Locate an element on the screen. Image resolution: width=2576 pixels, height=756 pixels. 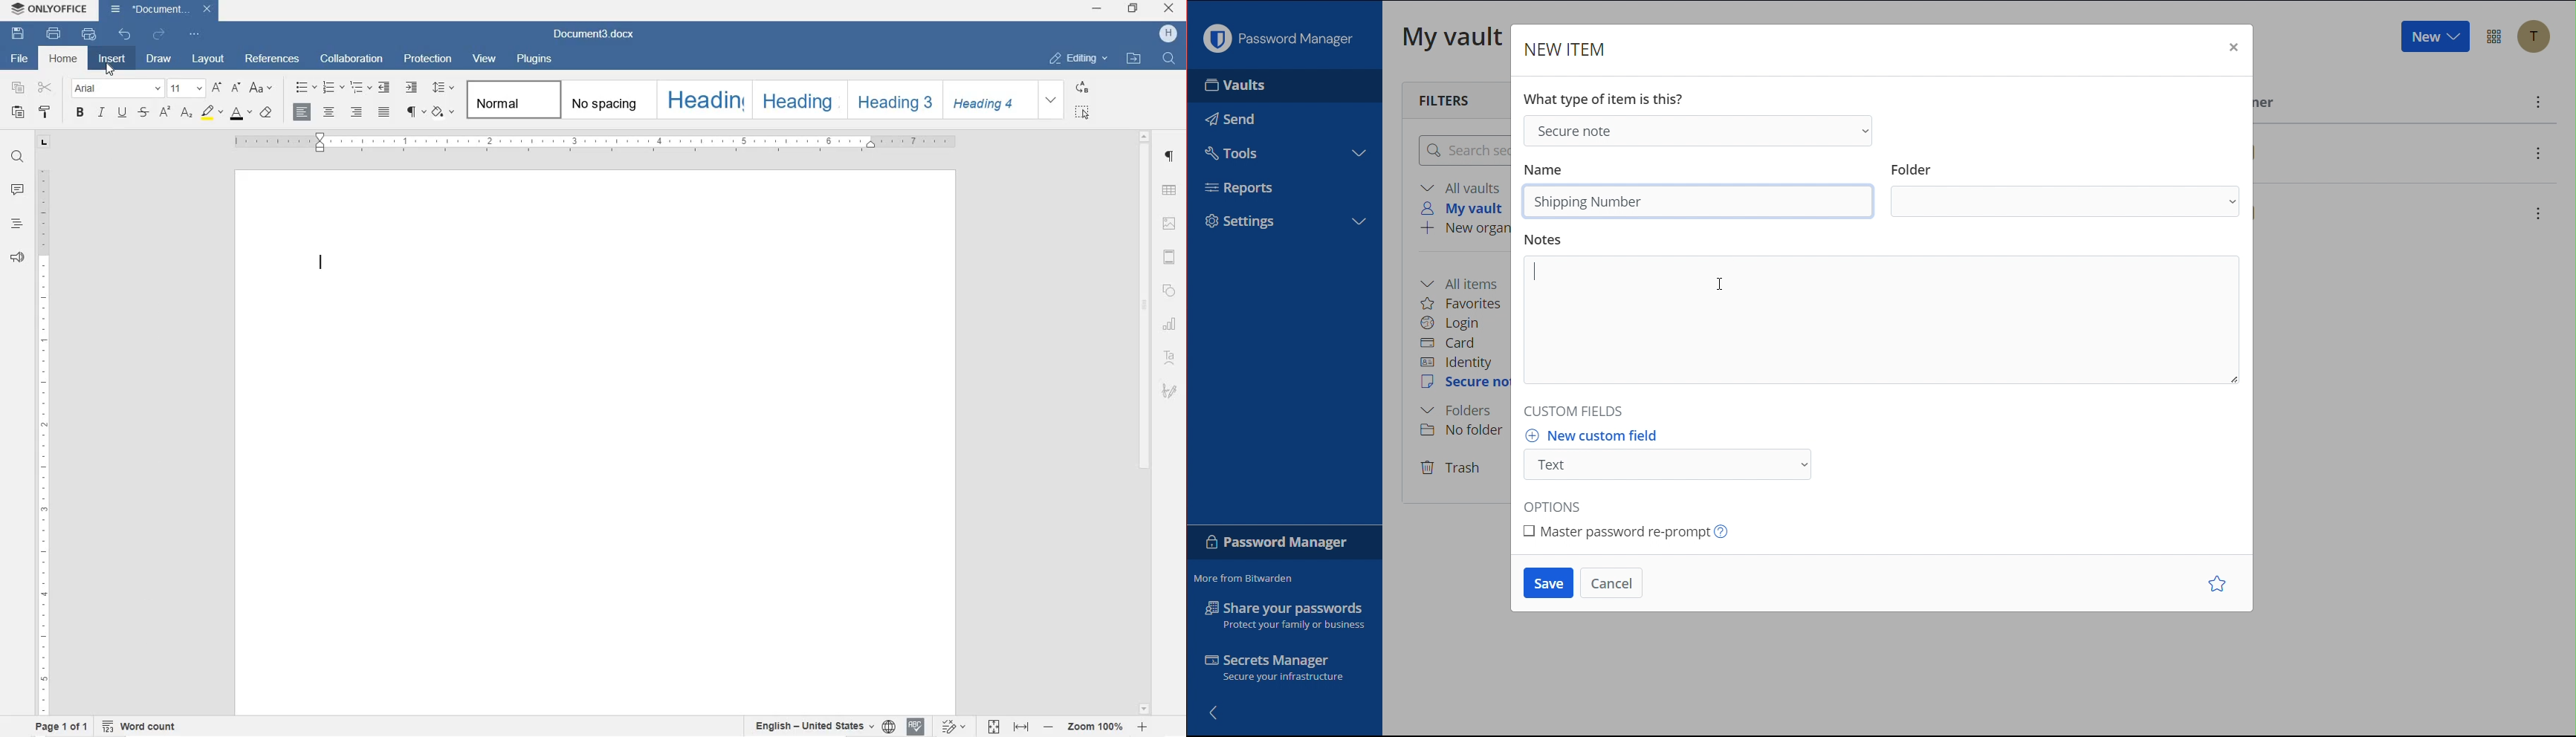
NO SPACING is located at coordinates (605, 100).